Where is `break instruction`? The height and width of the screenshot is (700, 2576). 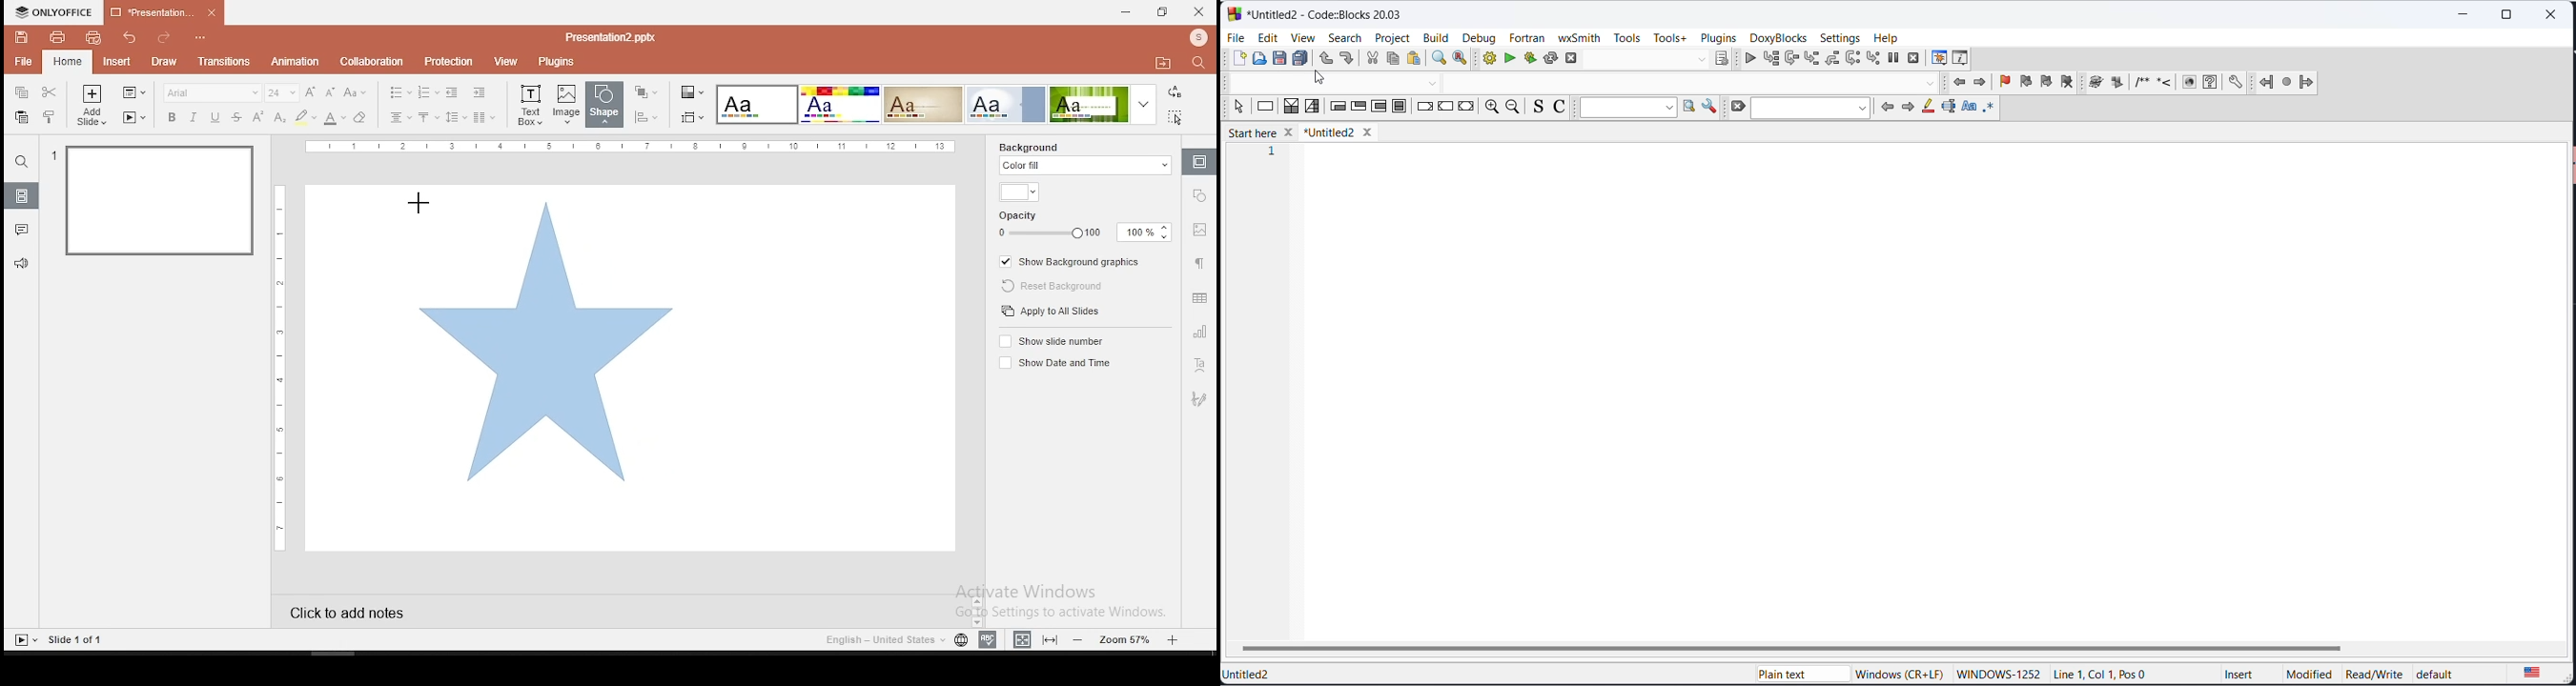
break instruction is located at coordinates (1425, 110).